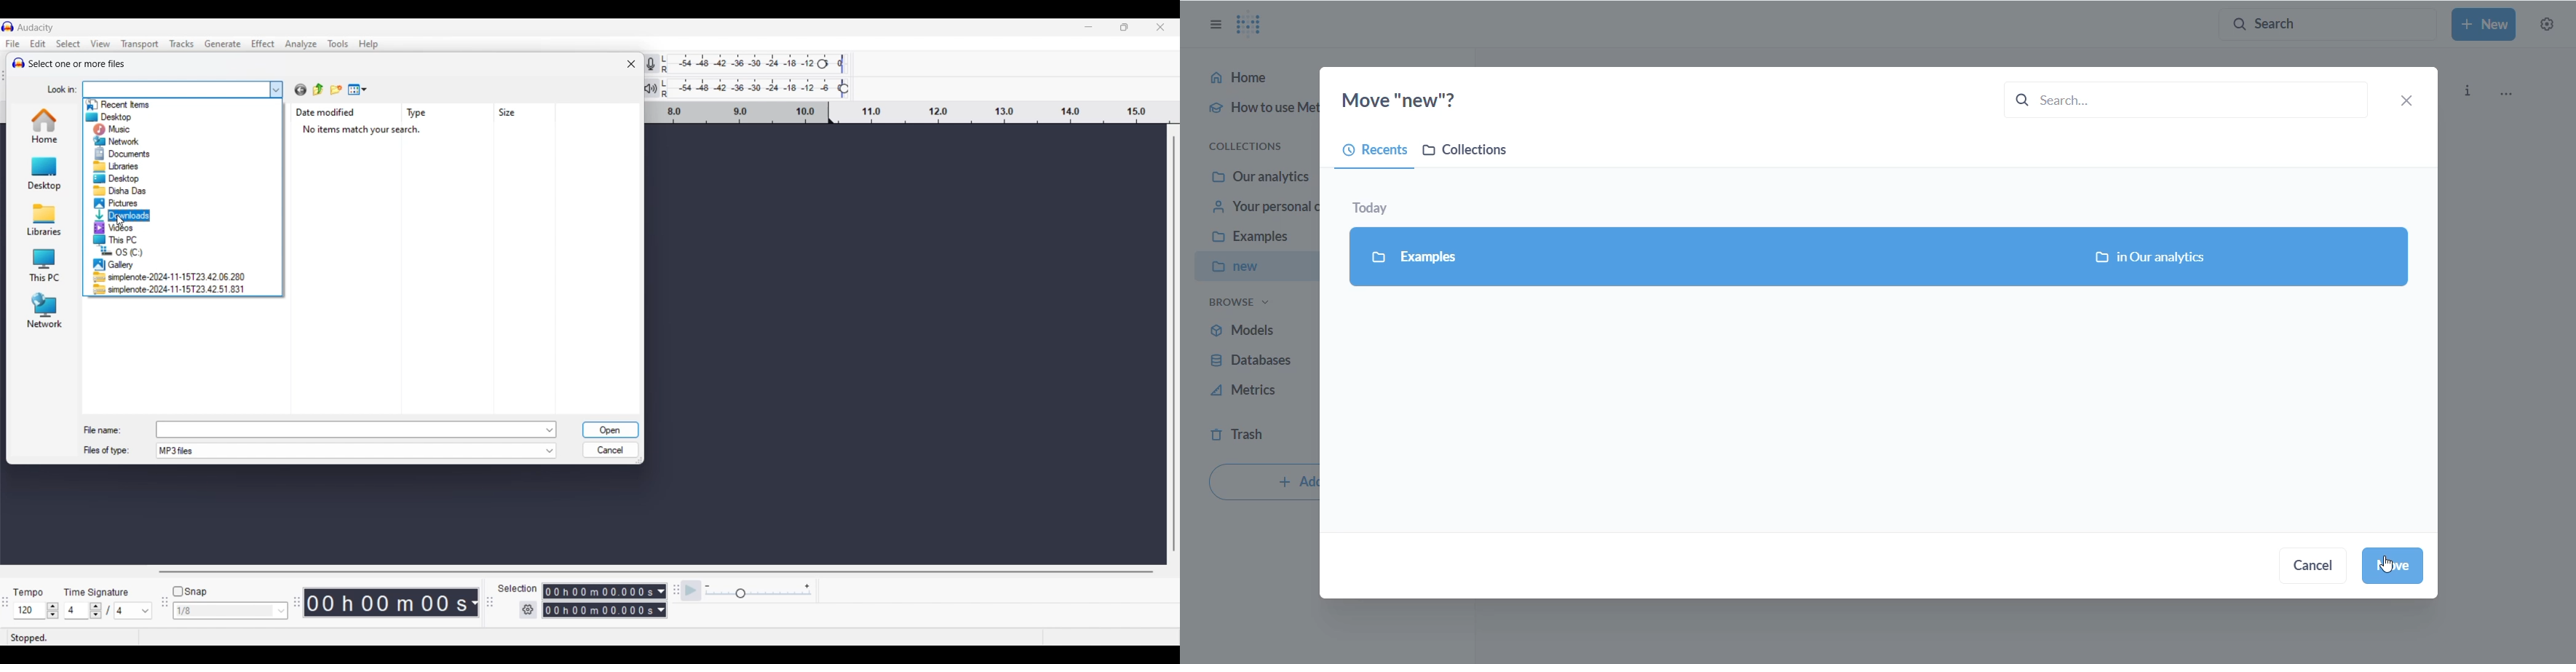 The width and height of the screenshot is (2576, 672). What do you see at coordinates (37, 27) in the screenshot?
I see `Audacity` at bounding box center [37, 27].